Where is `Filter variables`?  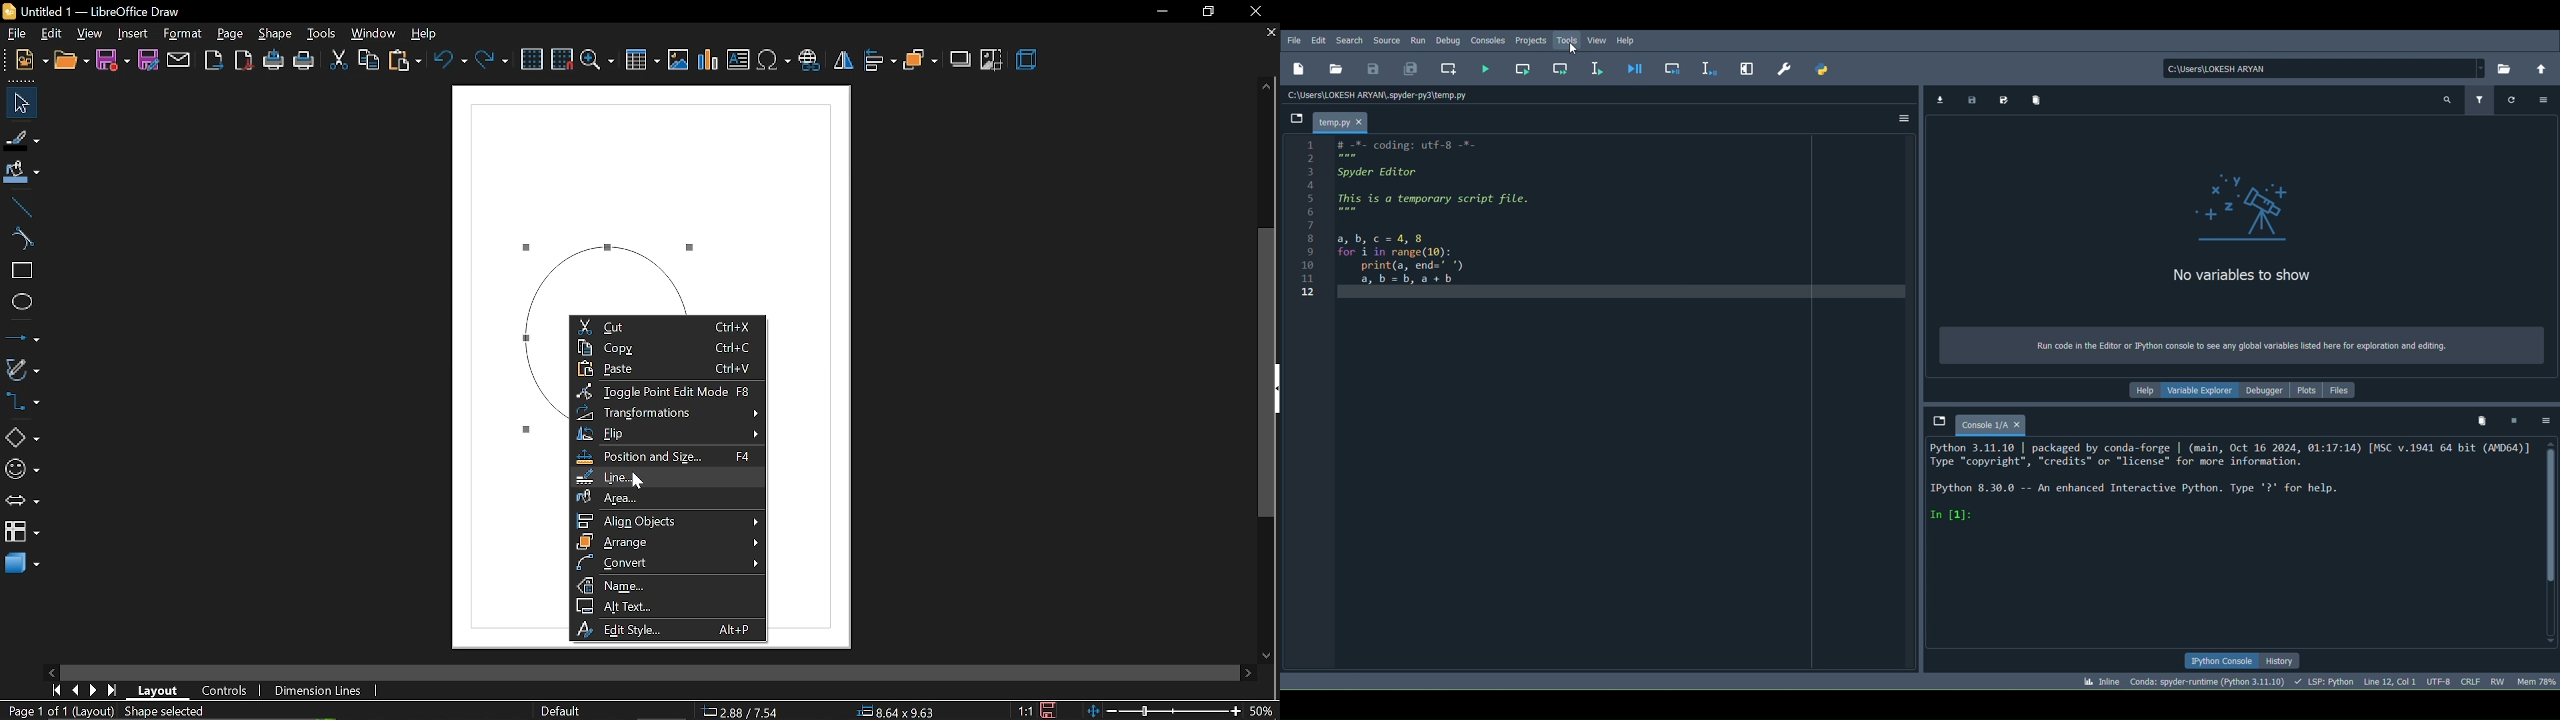
Filter variables is located at coordinates (2481, 98).